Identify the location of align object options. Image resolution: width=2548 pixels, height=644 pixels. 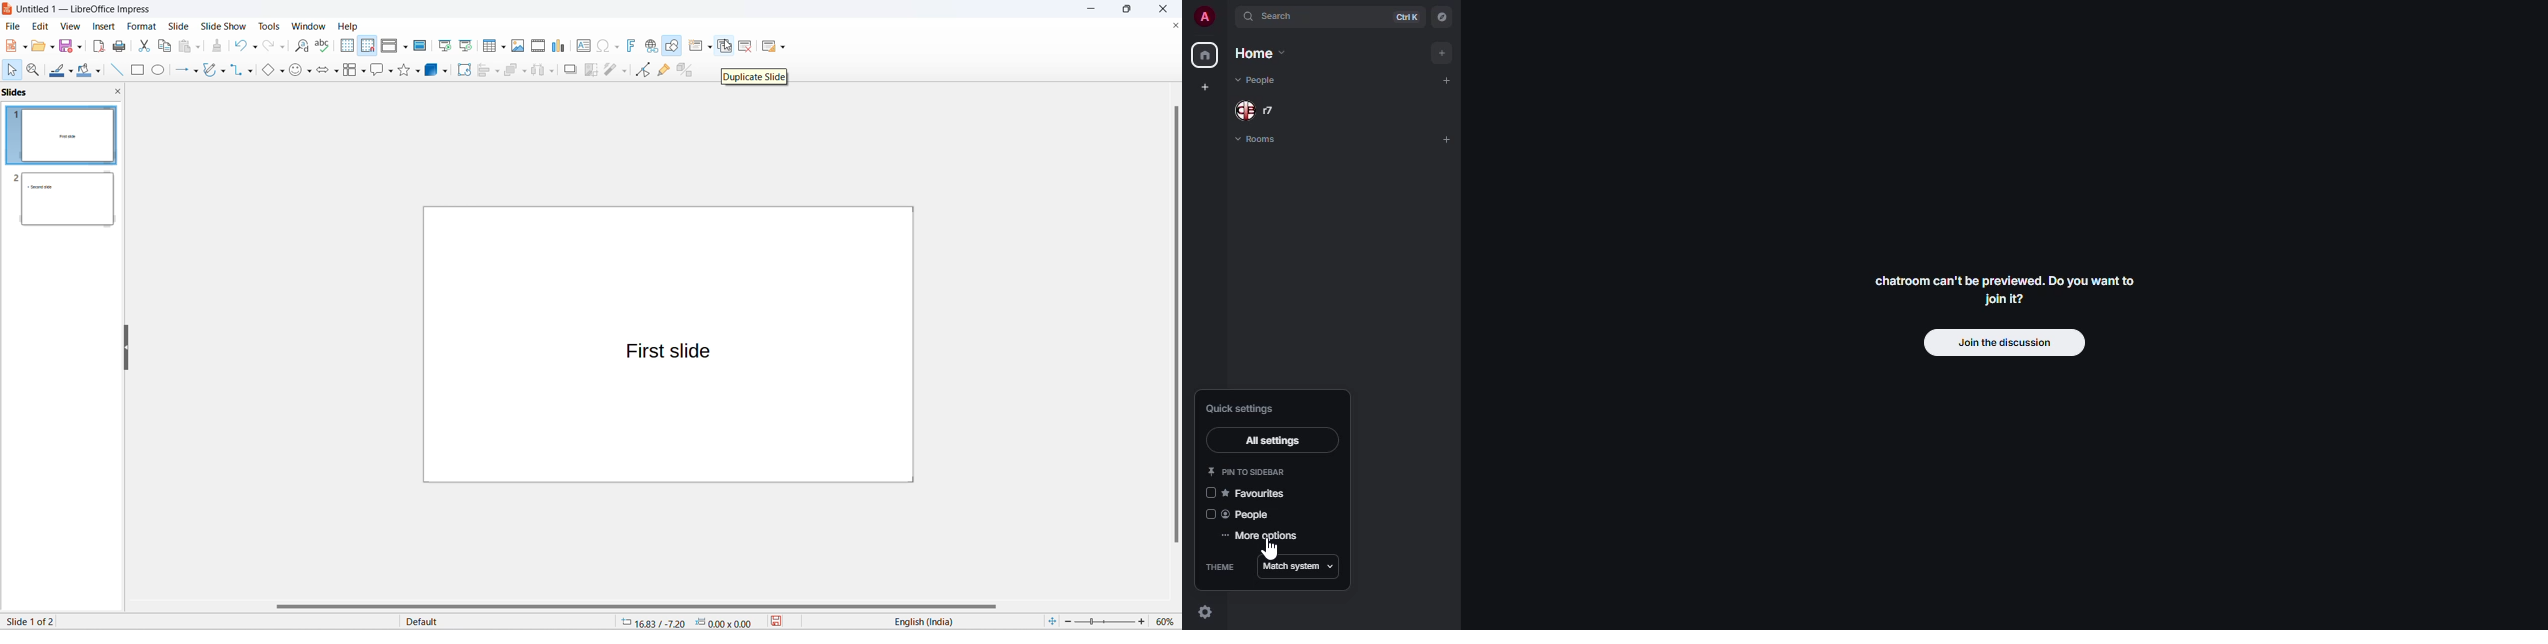
(496, 71).